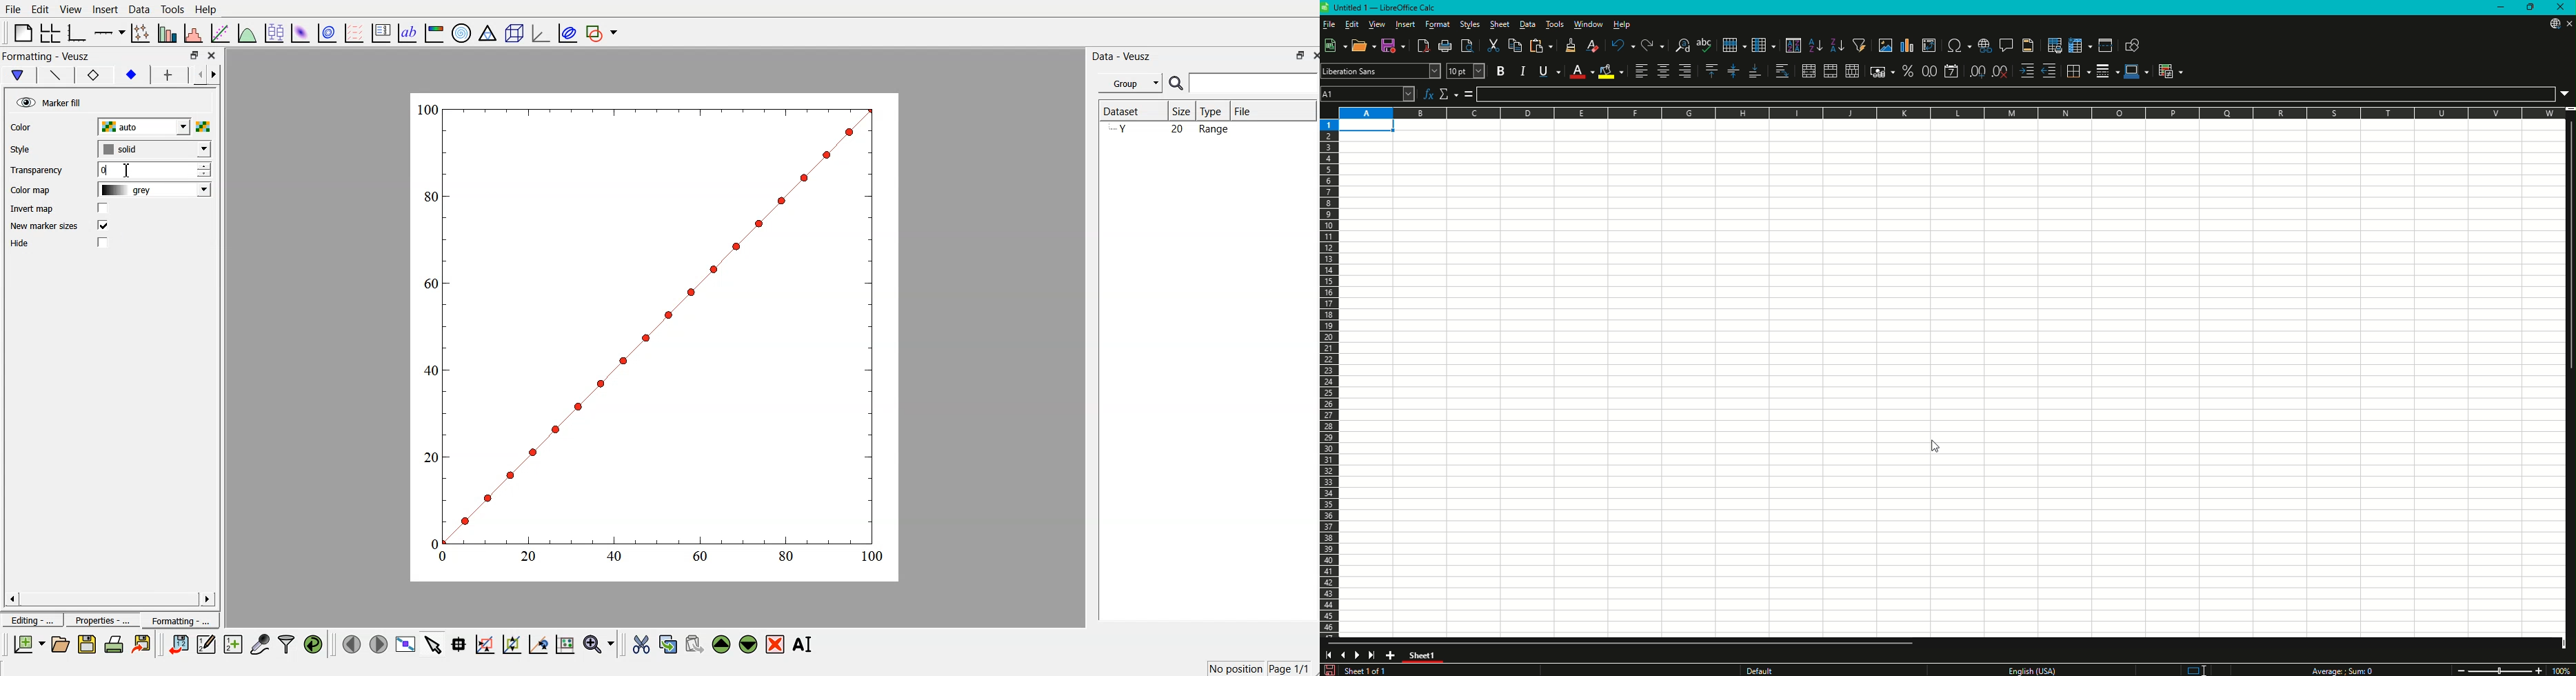 This screenshot has width=2576, height=700. What do you see at coordinates (1435, 71) in the screenshot?
I see `Font Name` at bounding box center [1435, 71].